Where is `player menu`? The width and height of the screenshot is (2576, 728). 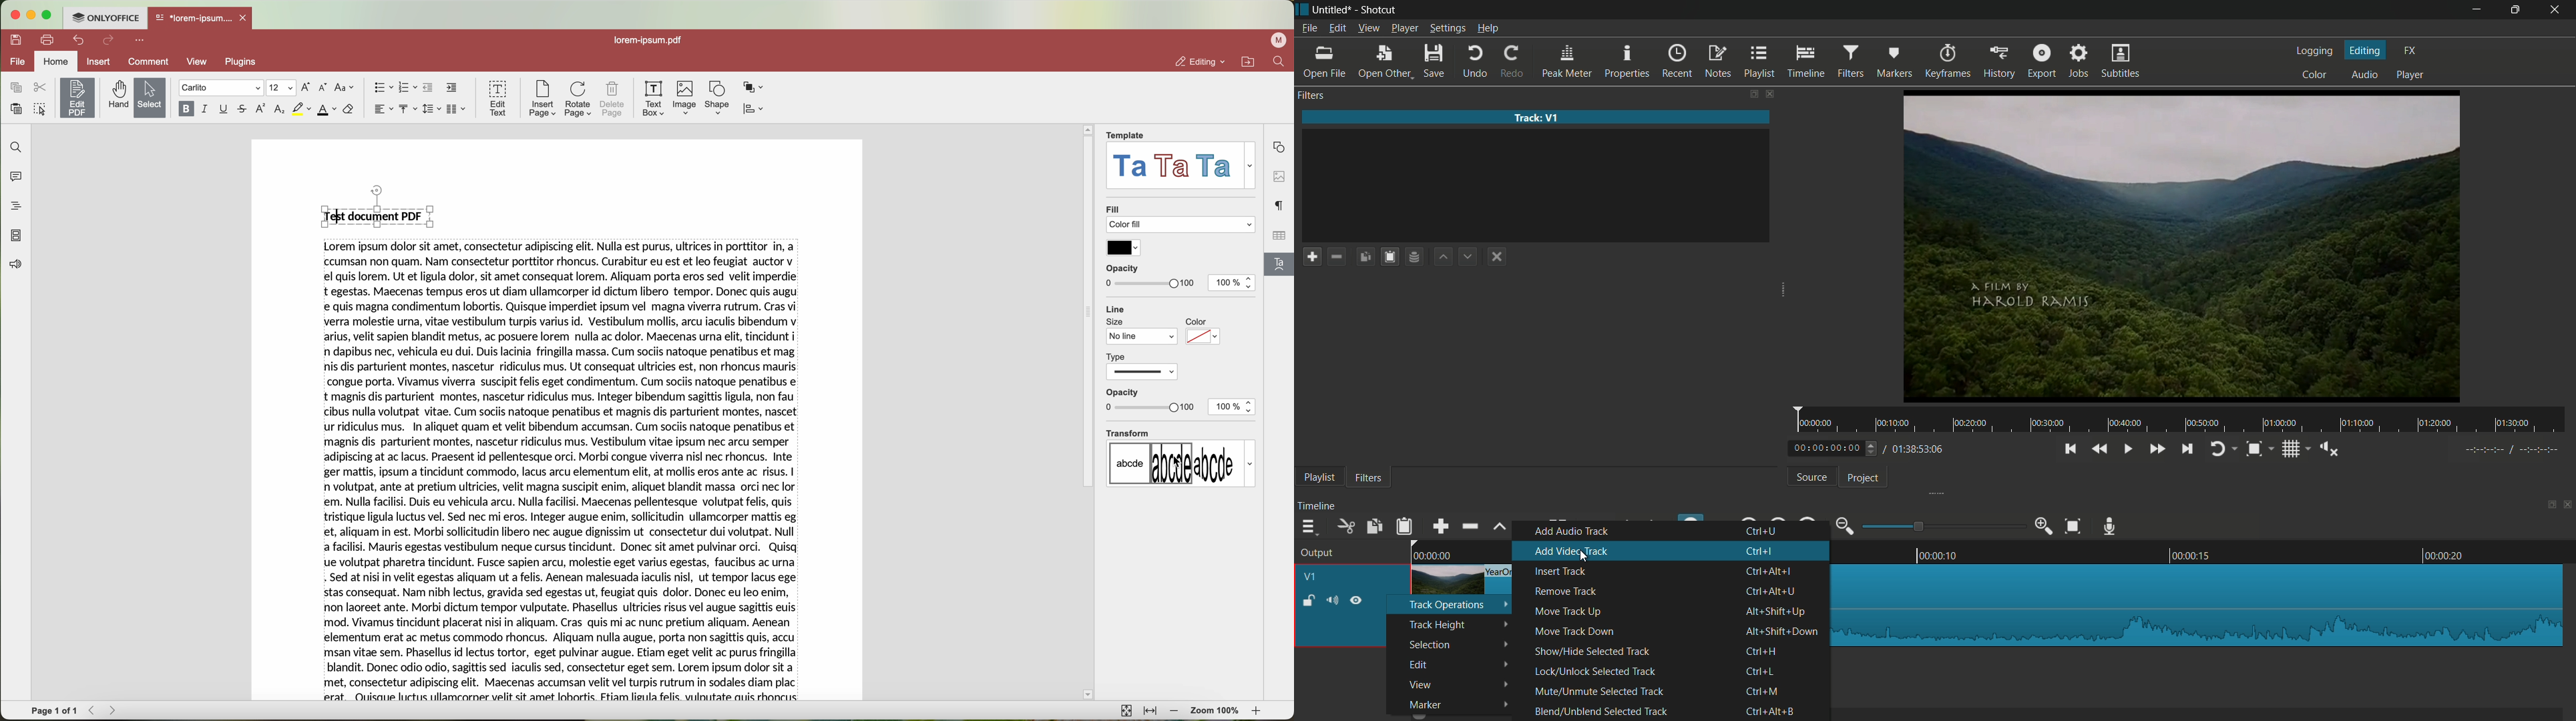
player menu is located at coordinates (1405, 28).